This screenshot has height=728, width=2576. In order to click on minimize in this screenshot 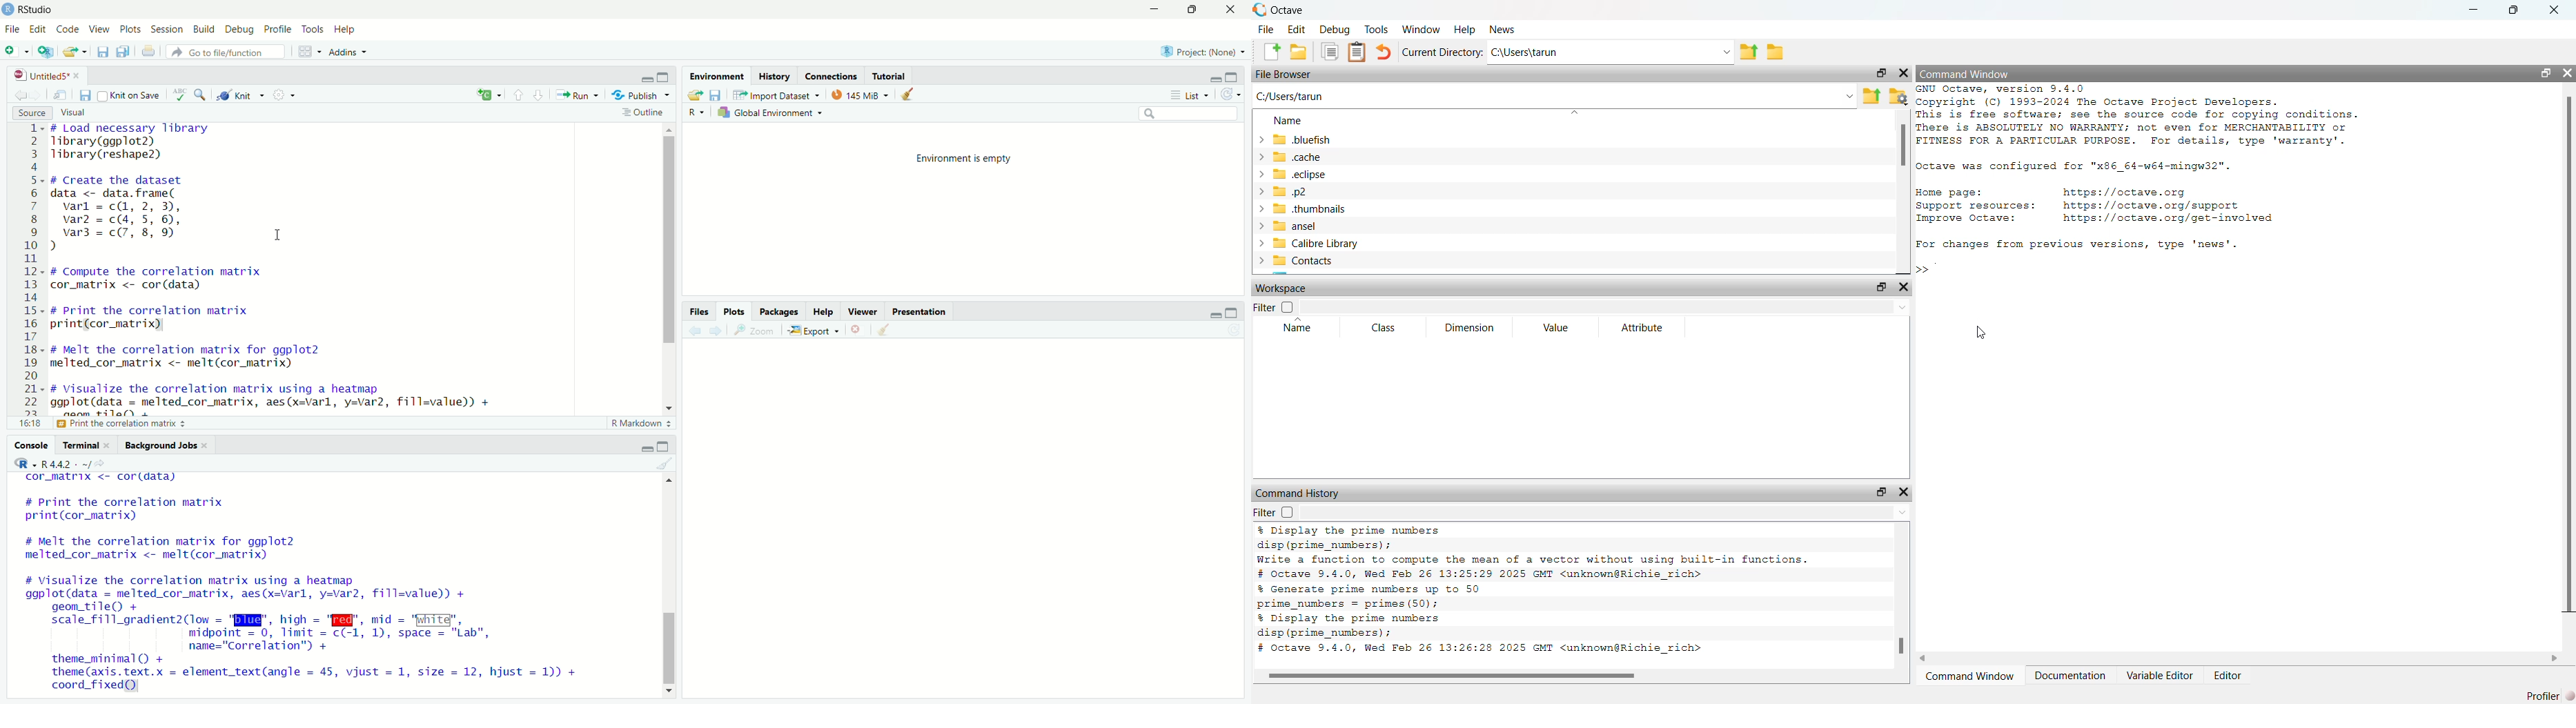, I will do `click(647, 447)`.